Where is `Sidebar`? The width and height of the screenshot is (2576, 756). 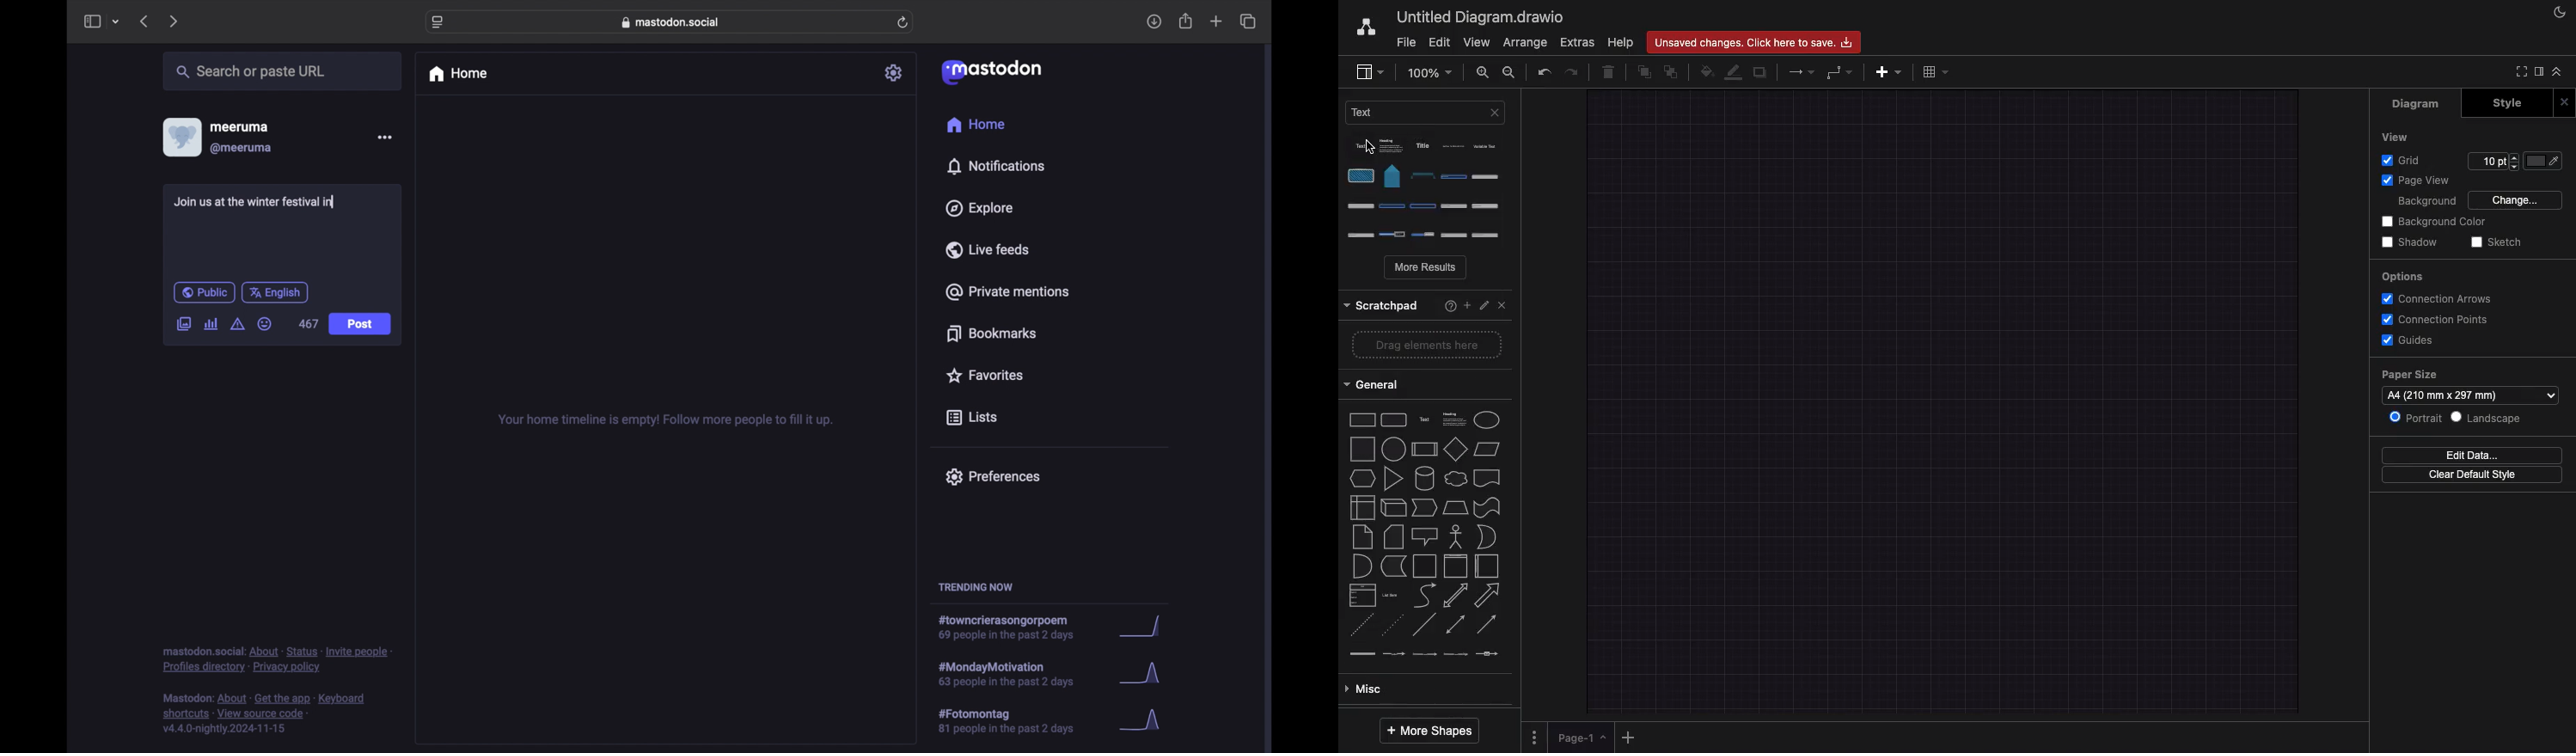
Sidebar is located at coordinates (1369, 73).